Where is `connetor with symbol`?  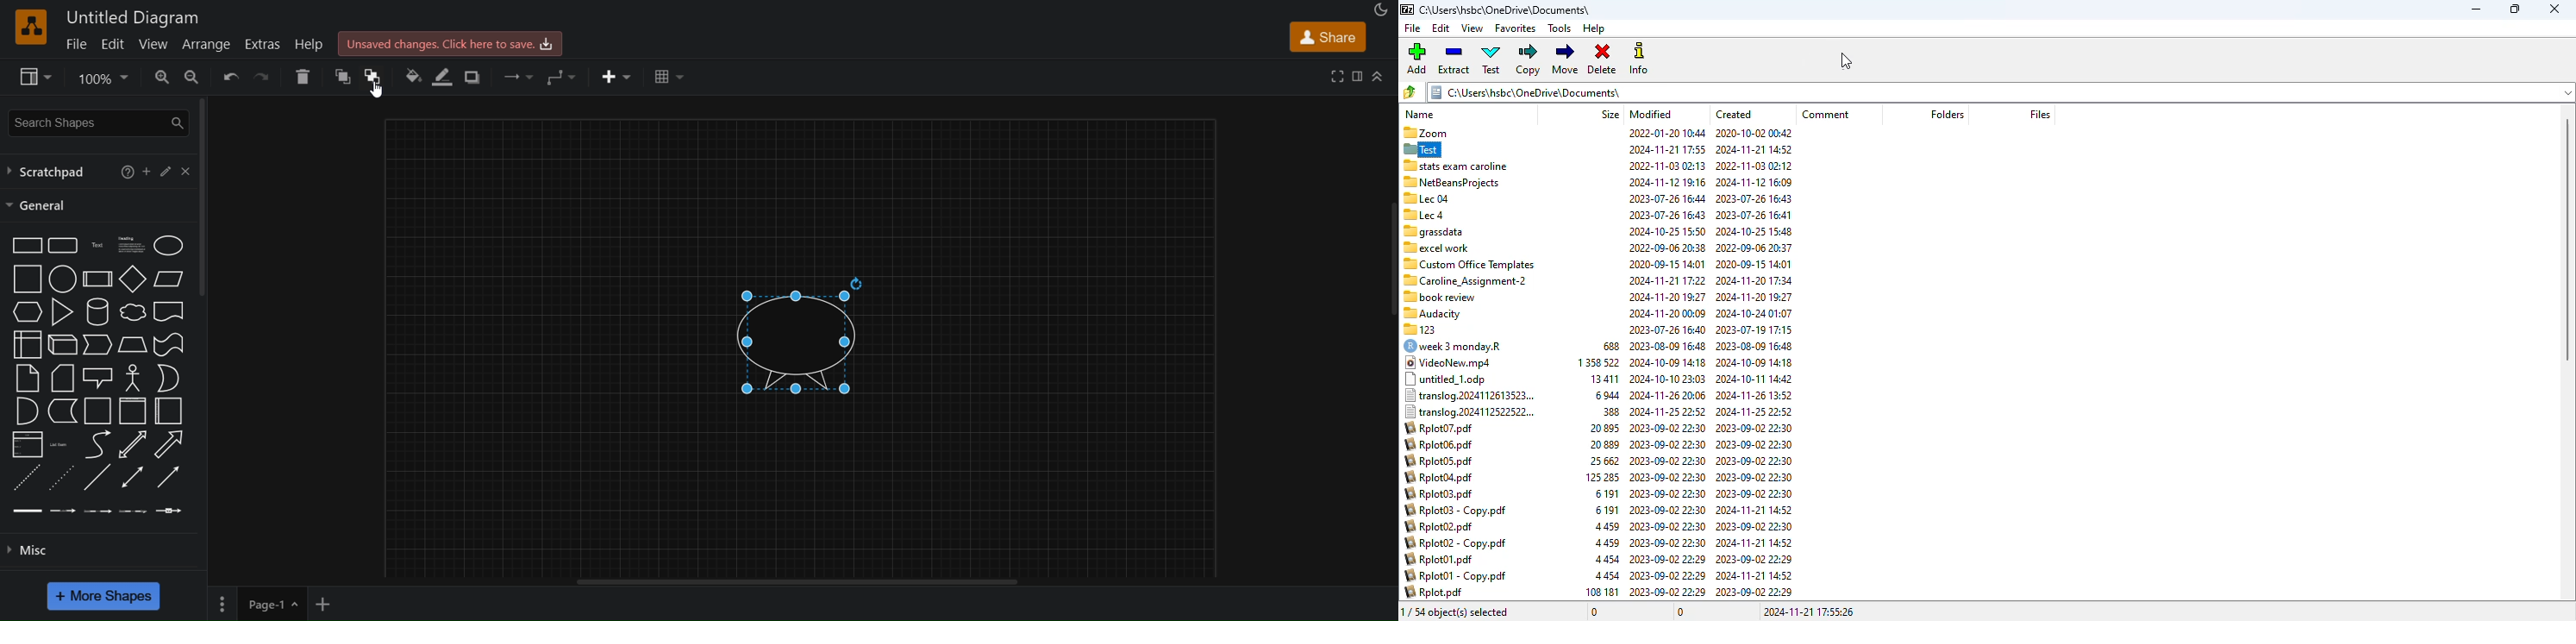
connetor with symbol is located at coordinates (171, 510).